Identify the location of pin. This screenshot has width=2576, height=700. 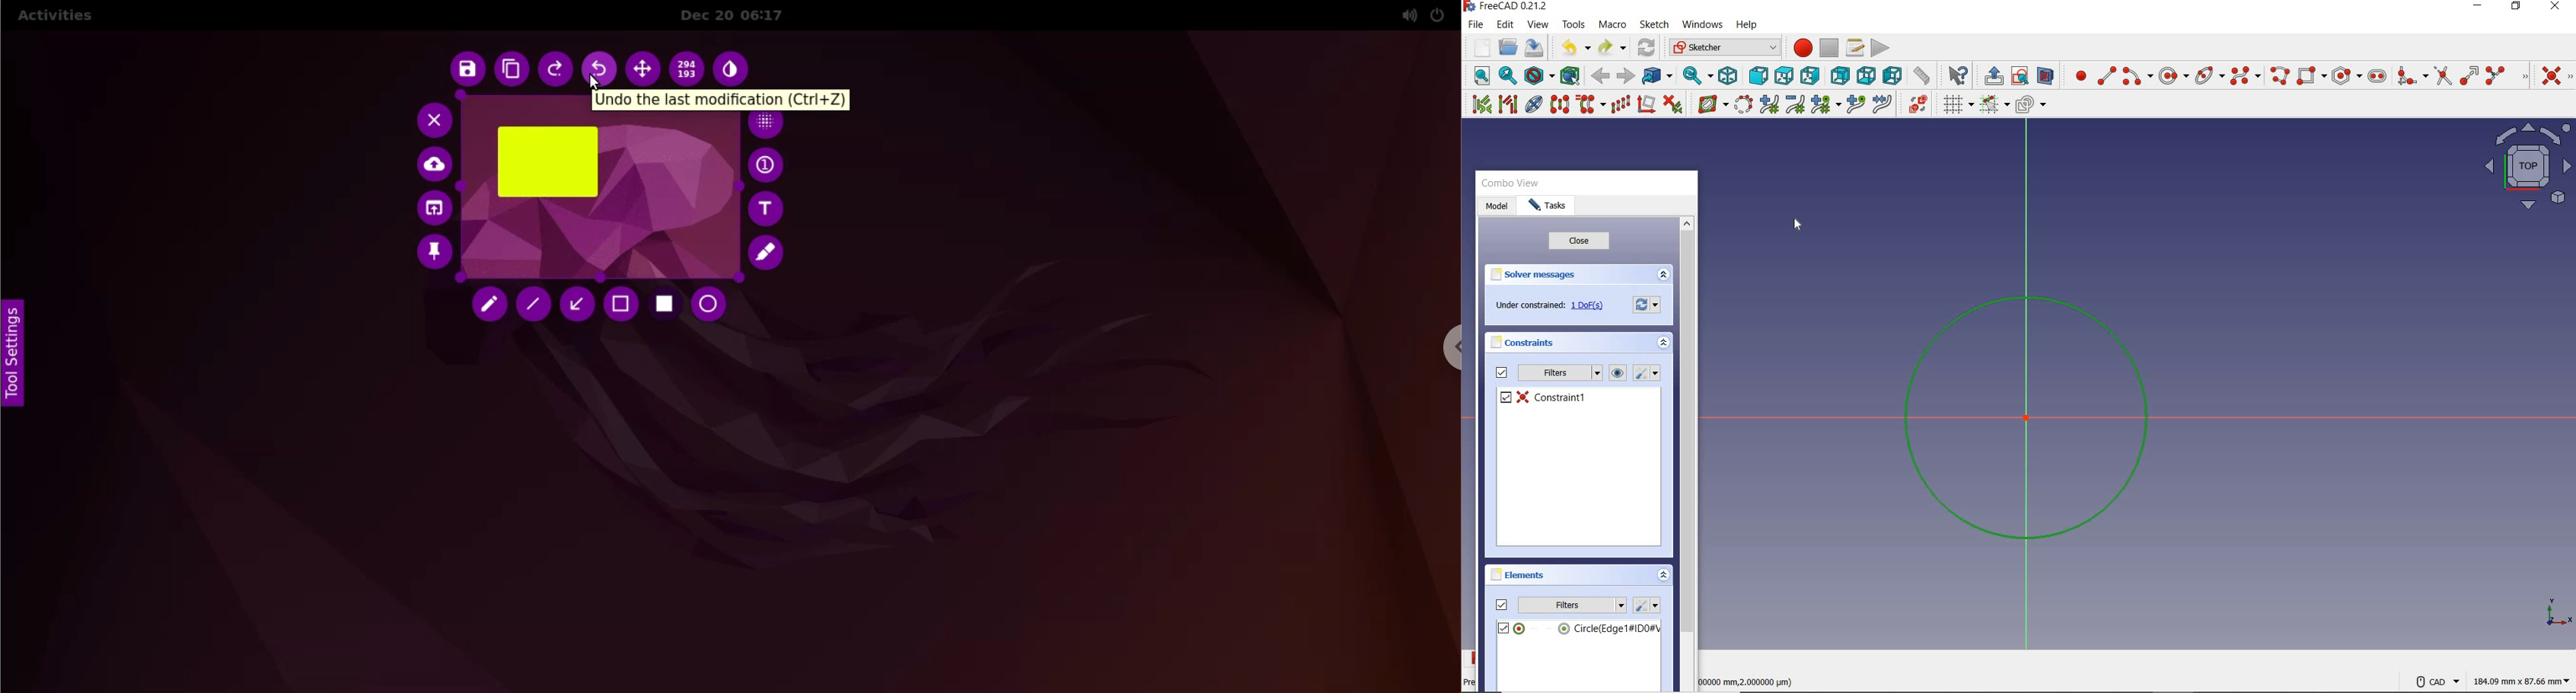
(433, 255).